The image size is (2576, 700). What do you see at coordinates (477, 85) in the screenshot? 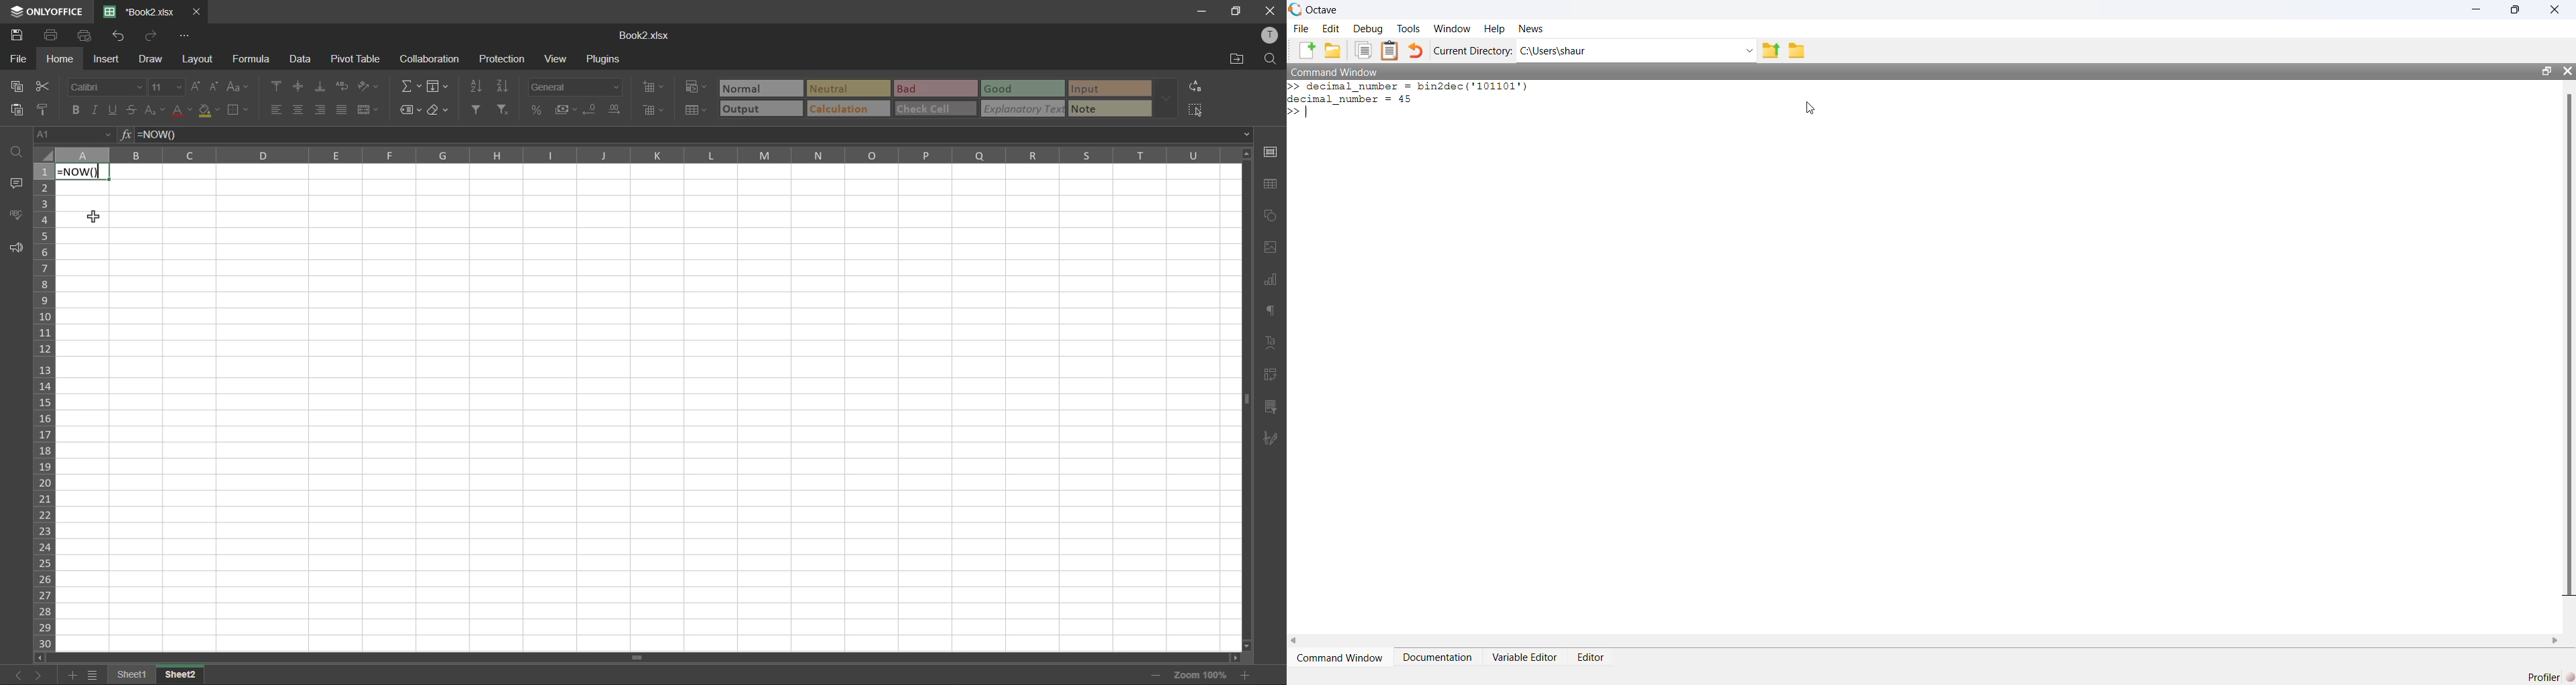
I see `sort ascending` at bounding box center [477, 85].